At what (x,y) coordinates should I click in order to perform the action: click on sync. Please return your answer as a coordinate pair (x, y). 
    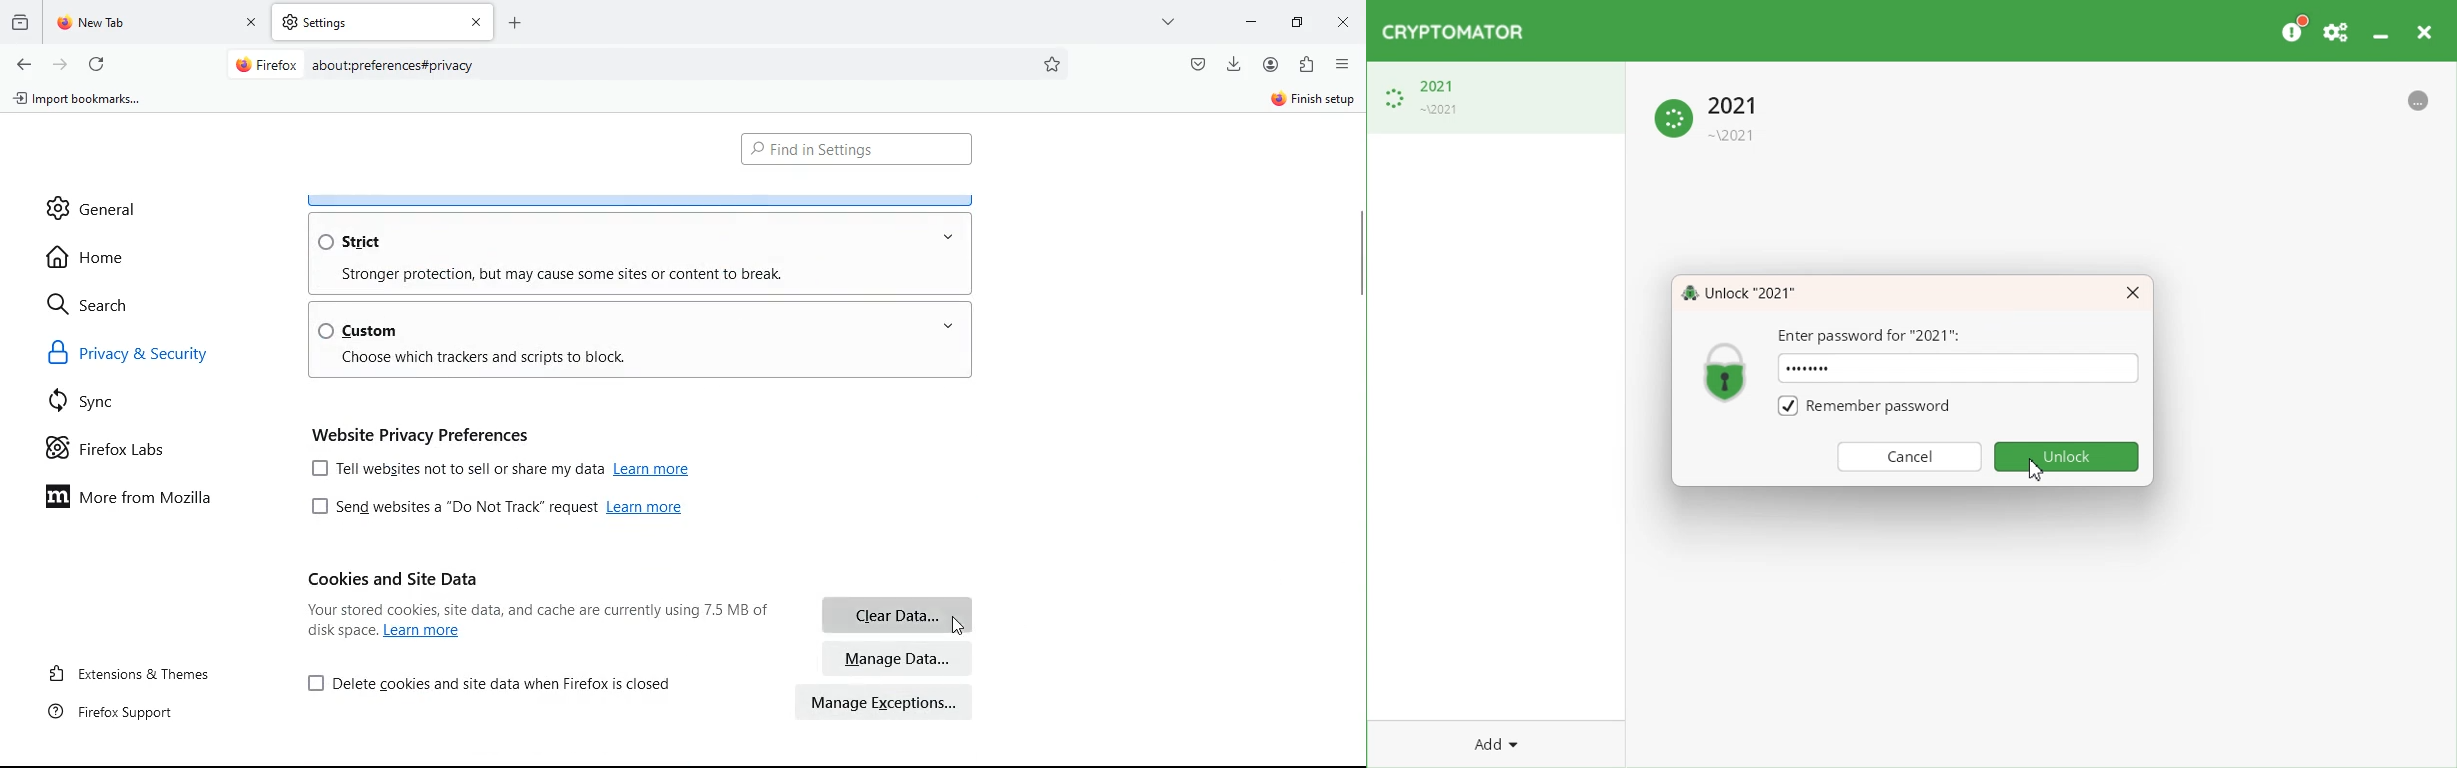
    Looking at the image, I should click on (91, 405).